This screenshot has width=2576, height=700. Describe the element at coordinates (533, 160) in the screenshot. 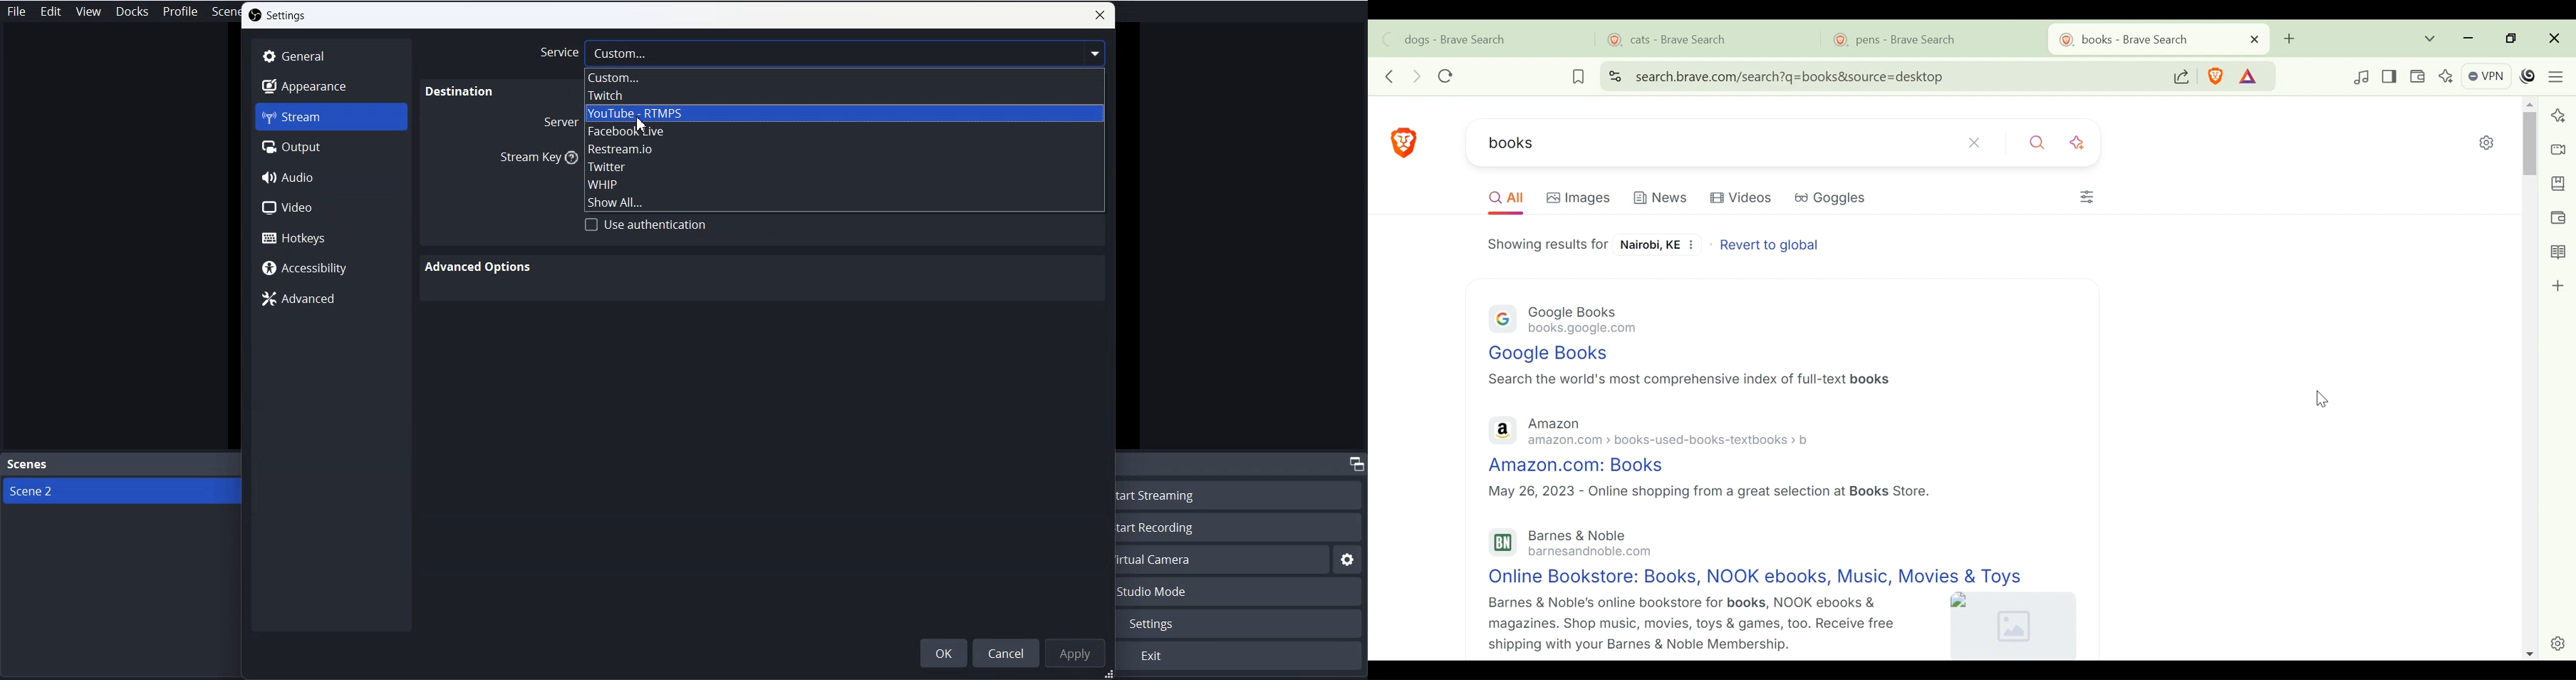

I see `Stream key` at that location.